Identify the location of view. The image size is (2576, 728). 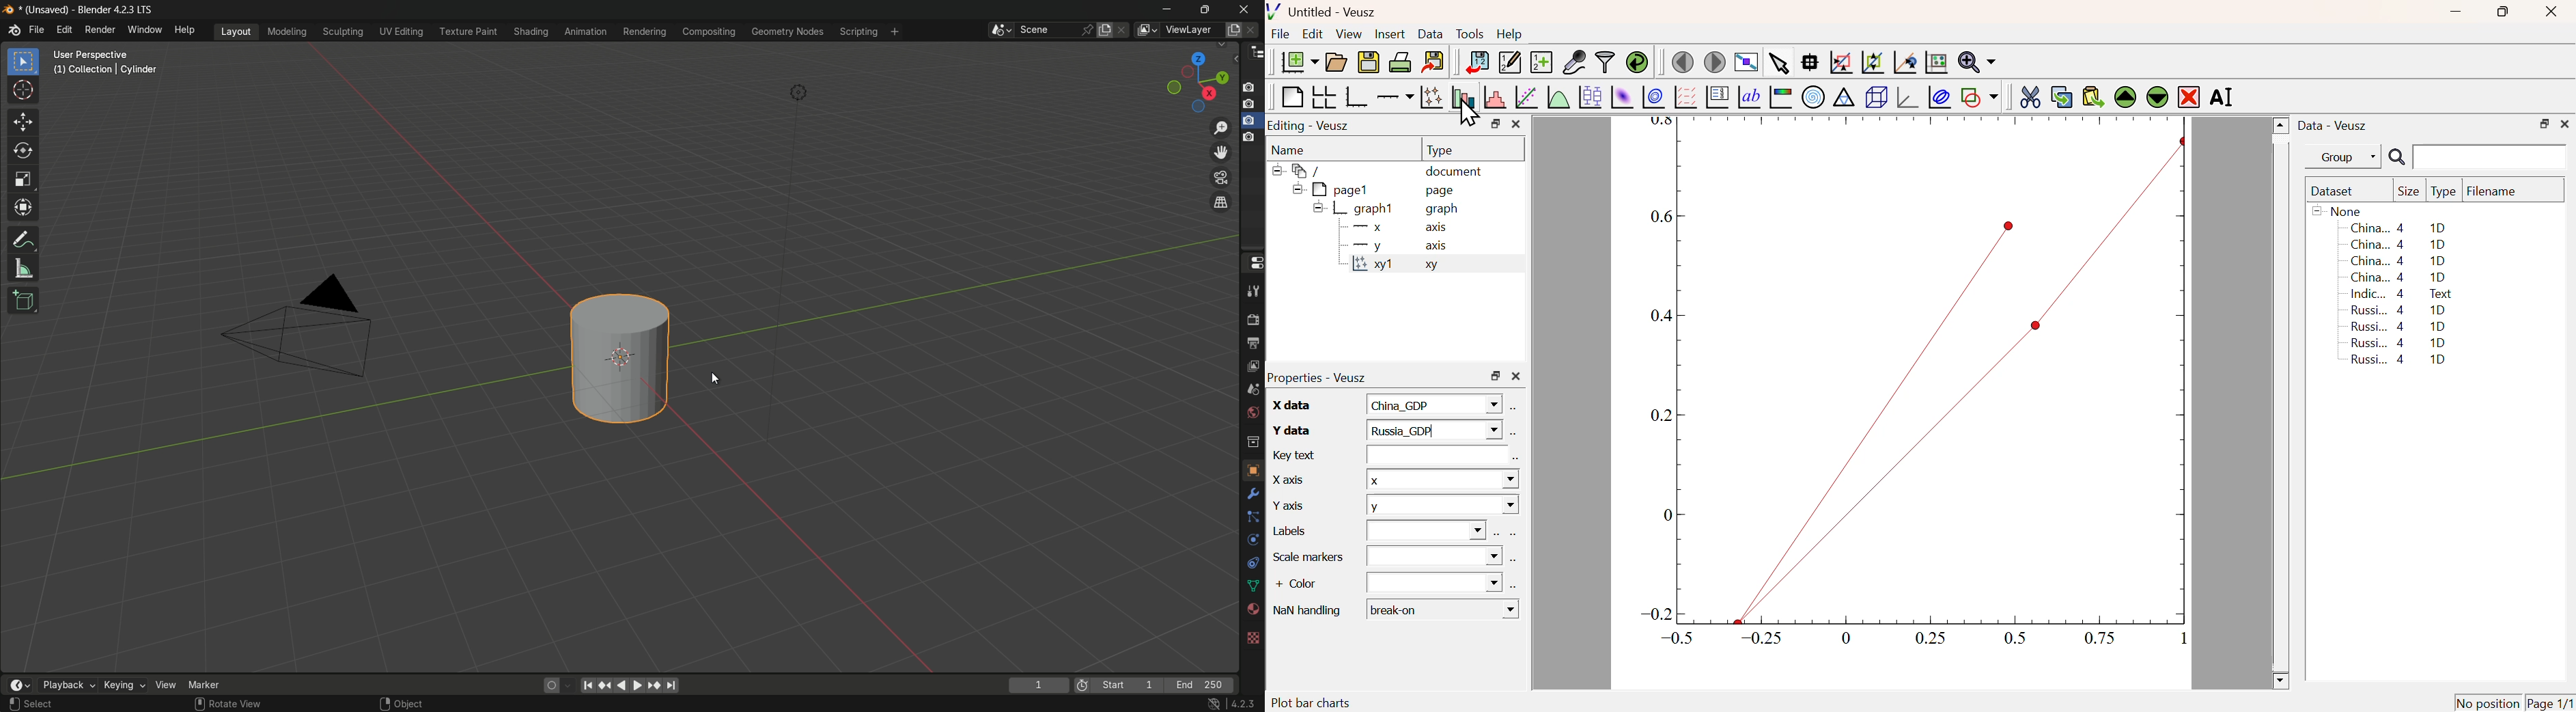
(165, 685).